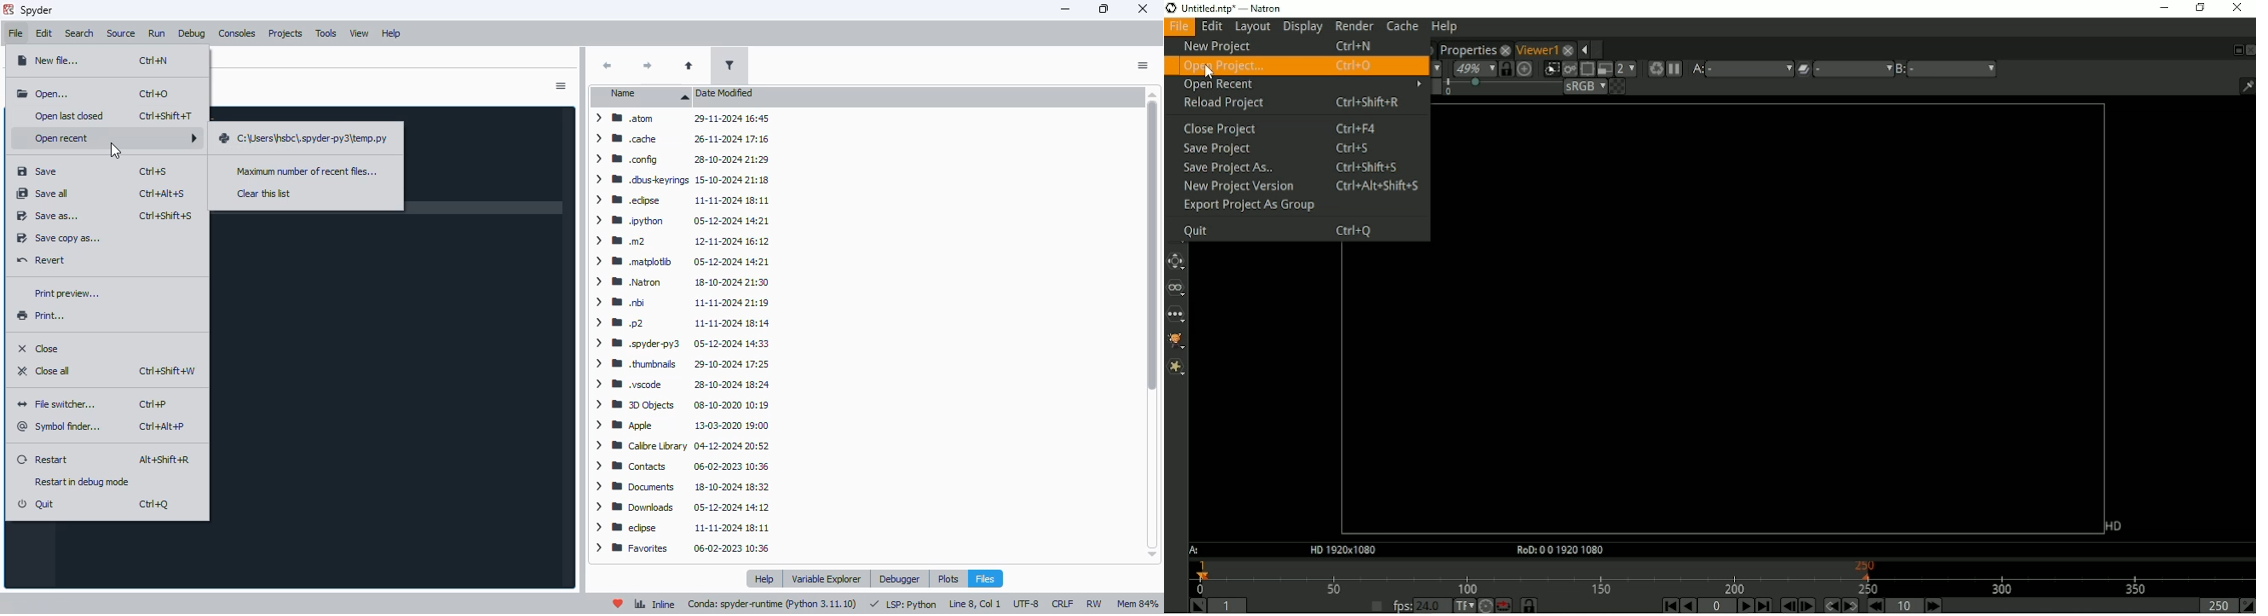 The image size is (2268, 616). What do you see at coordinates (391, 33) in the screenshot?
I see `help` at bounding box center [391, 33].